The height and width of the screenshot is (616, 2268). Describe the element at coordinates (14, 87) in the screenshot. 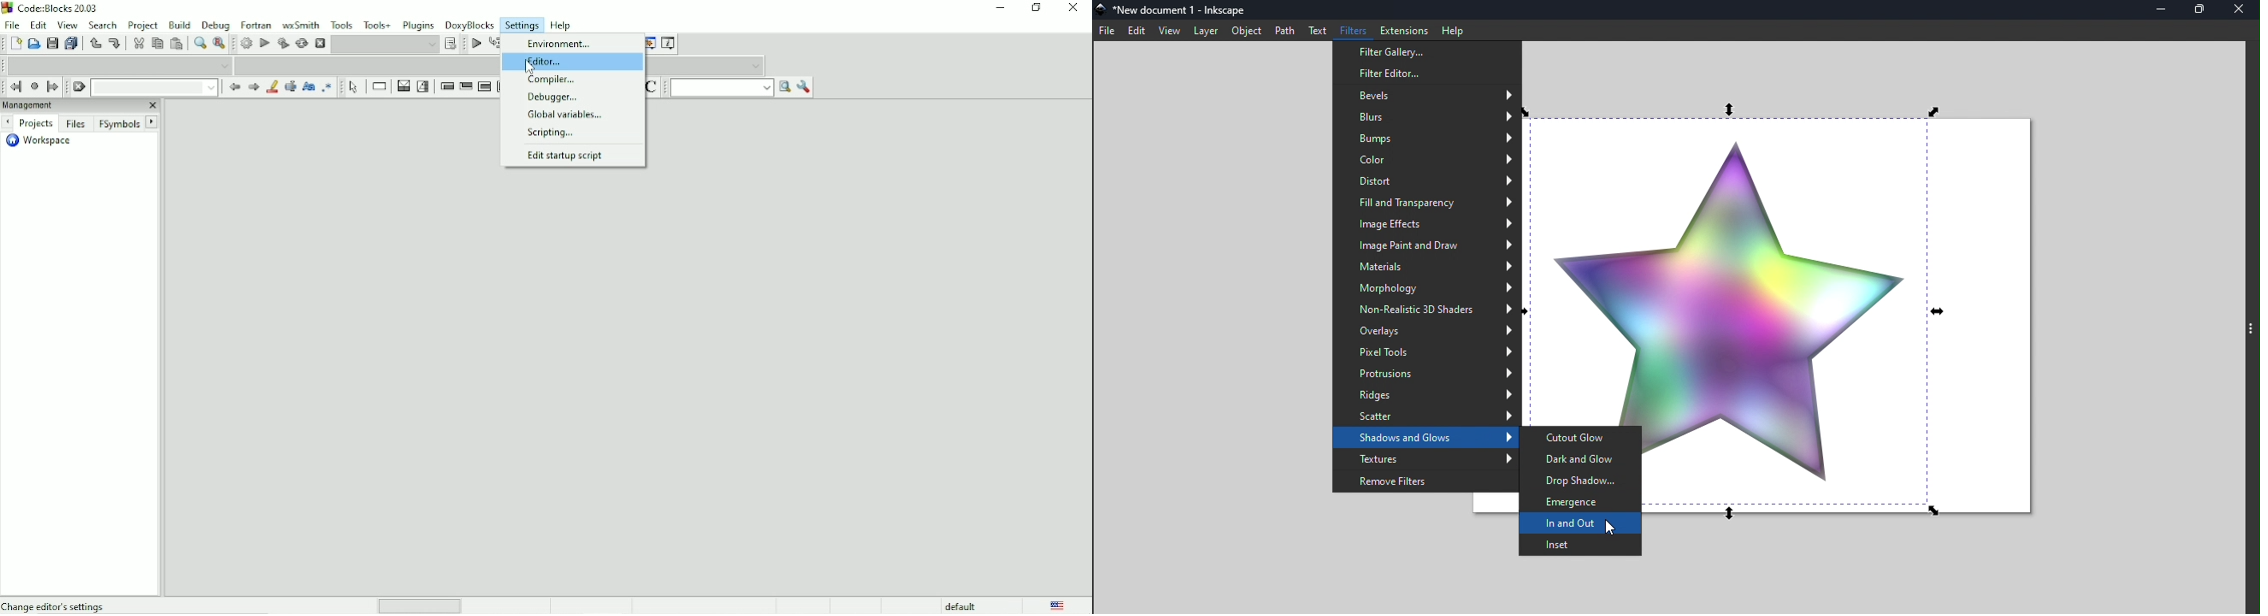

I see `Jump back` at that location.